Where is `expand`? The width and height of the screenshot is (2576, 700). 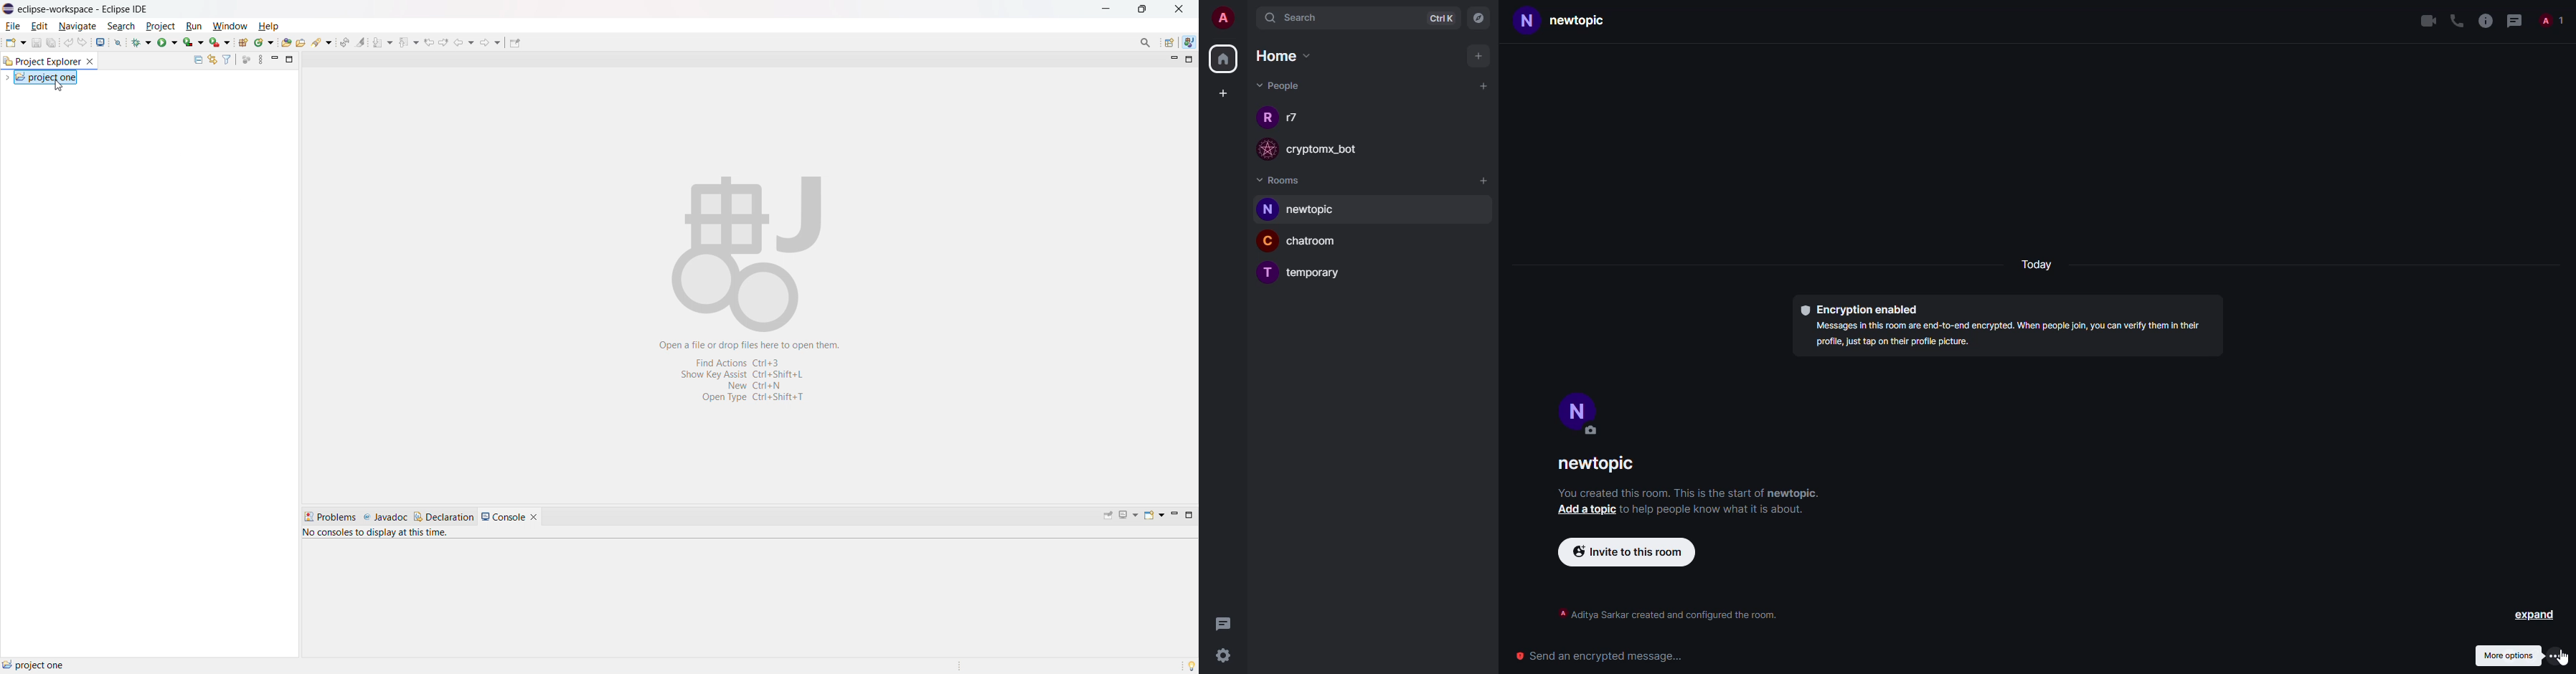 expand is located at coordinates (2534, 617).